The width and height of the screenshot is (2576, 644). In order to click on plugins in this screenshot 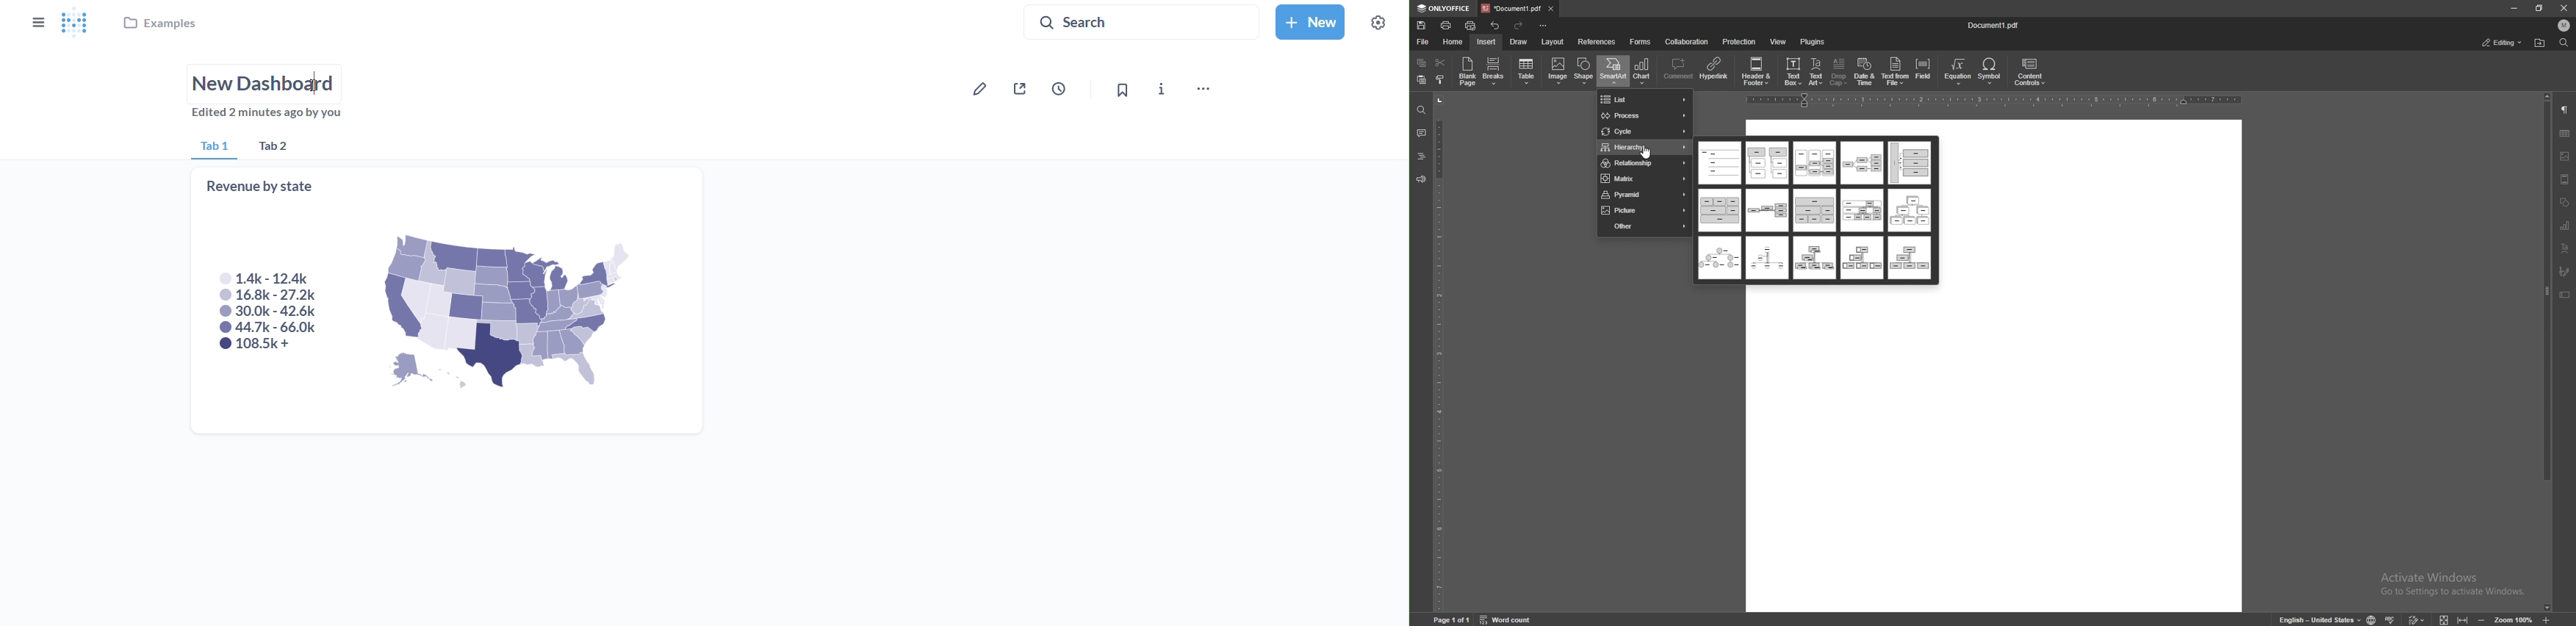, I will do `click(1813, 42)`.